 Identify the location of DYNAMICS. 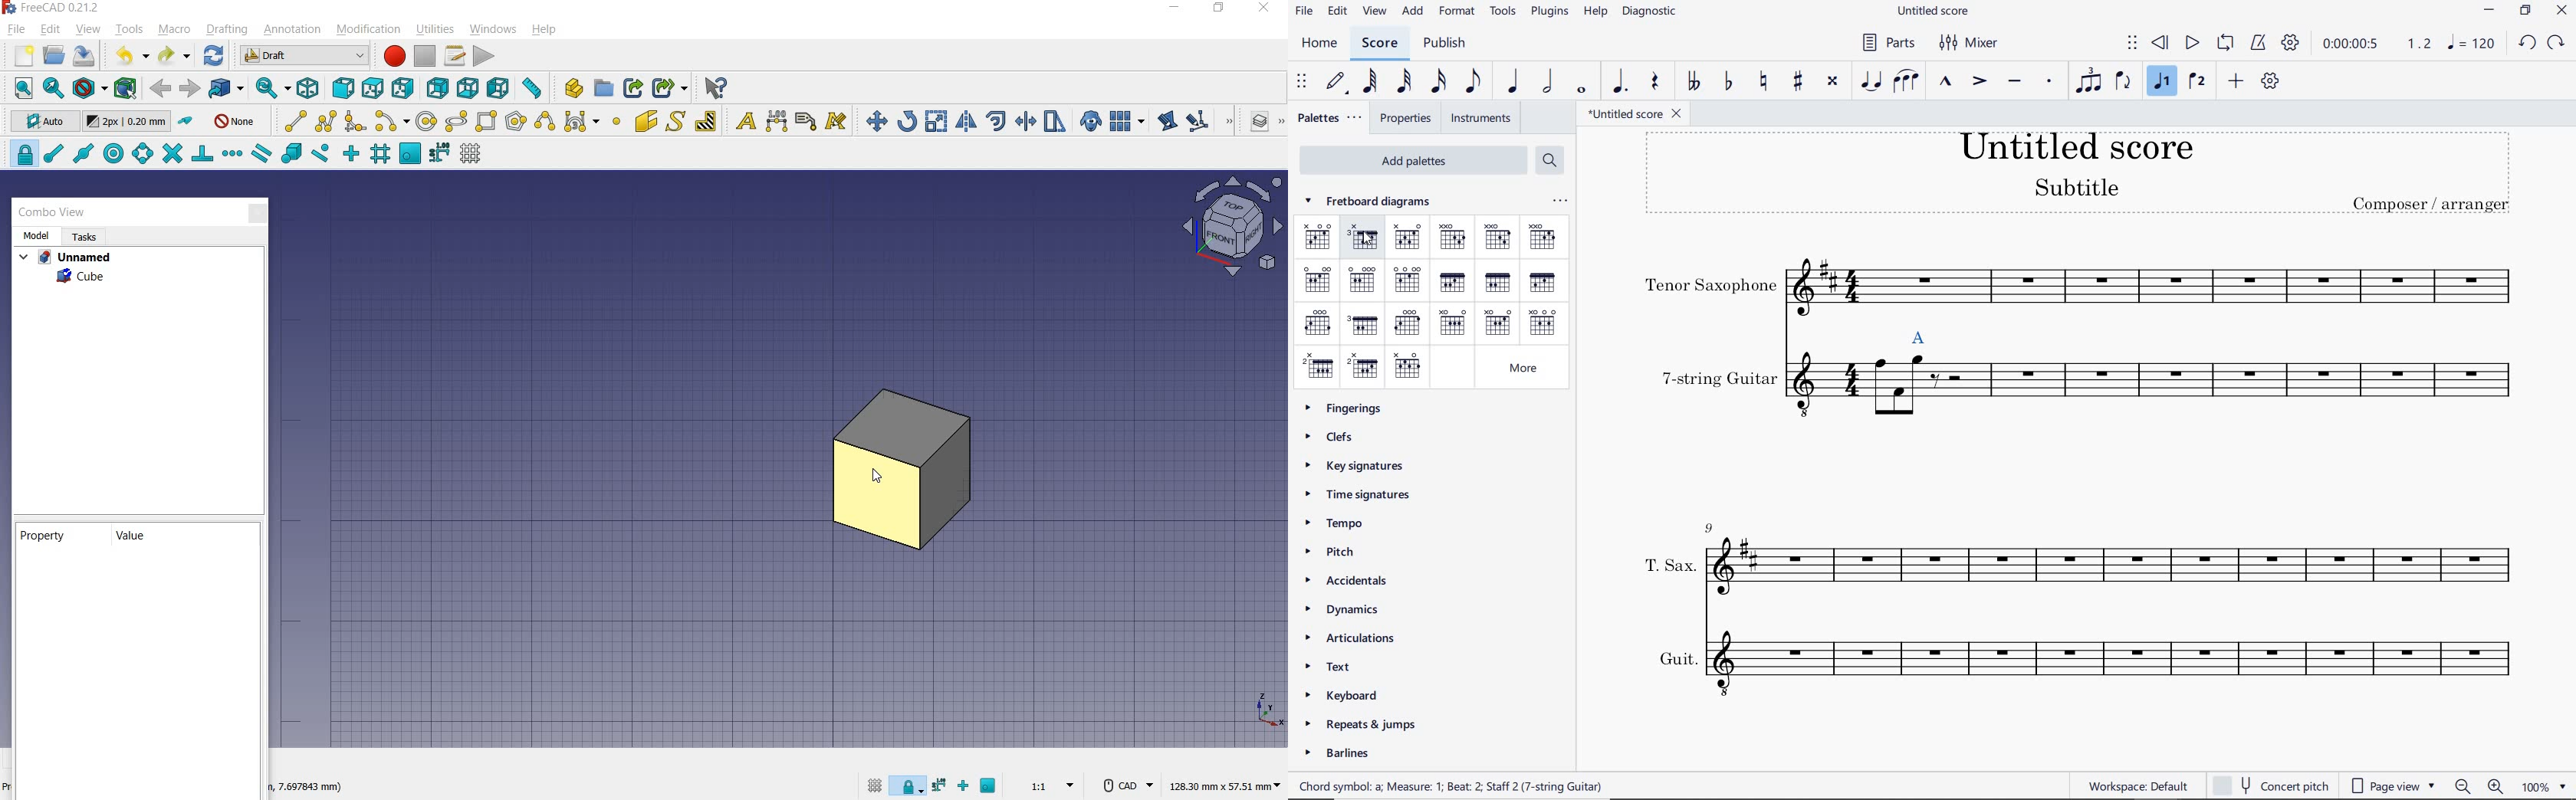
(1355, 608).